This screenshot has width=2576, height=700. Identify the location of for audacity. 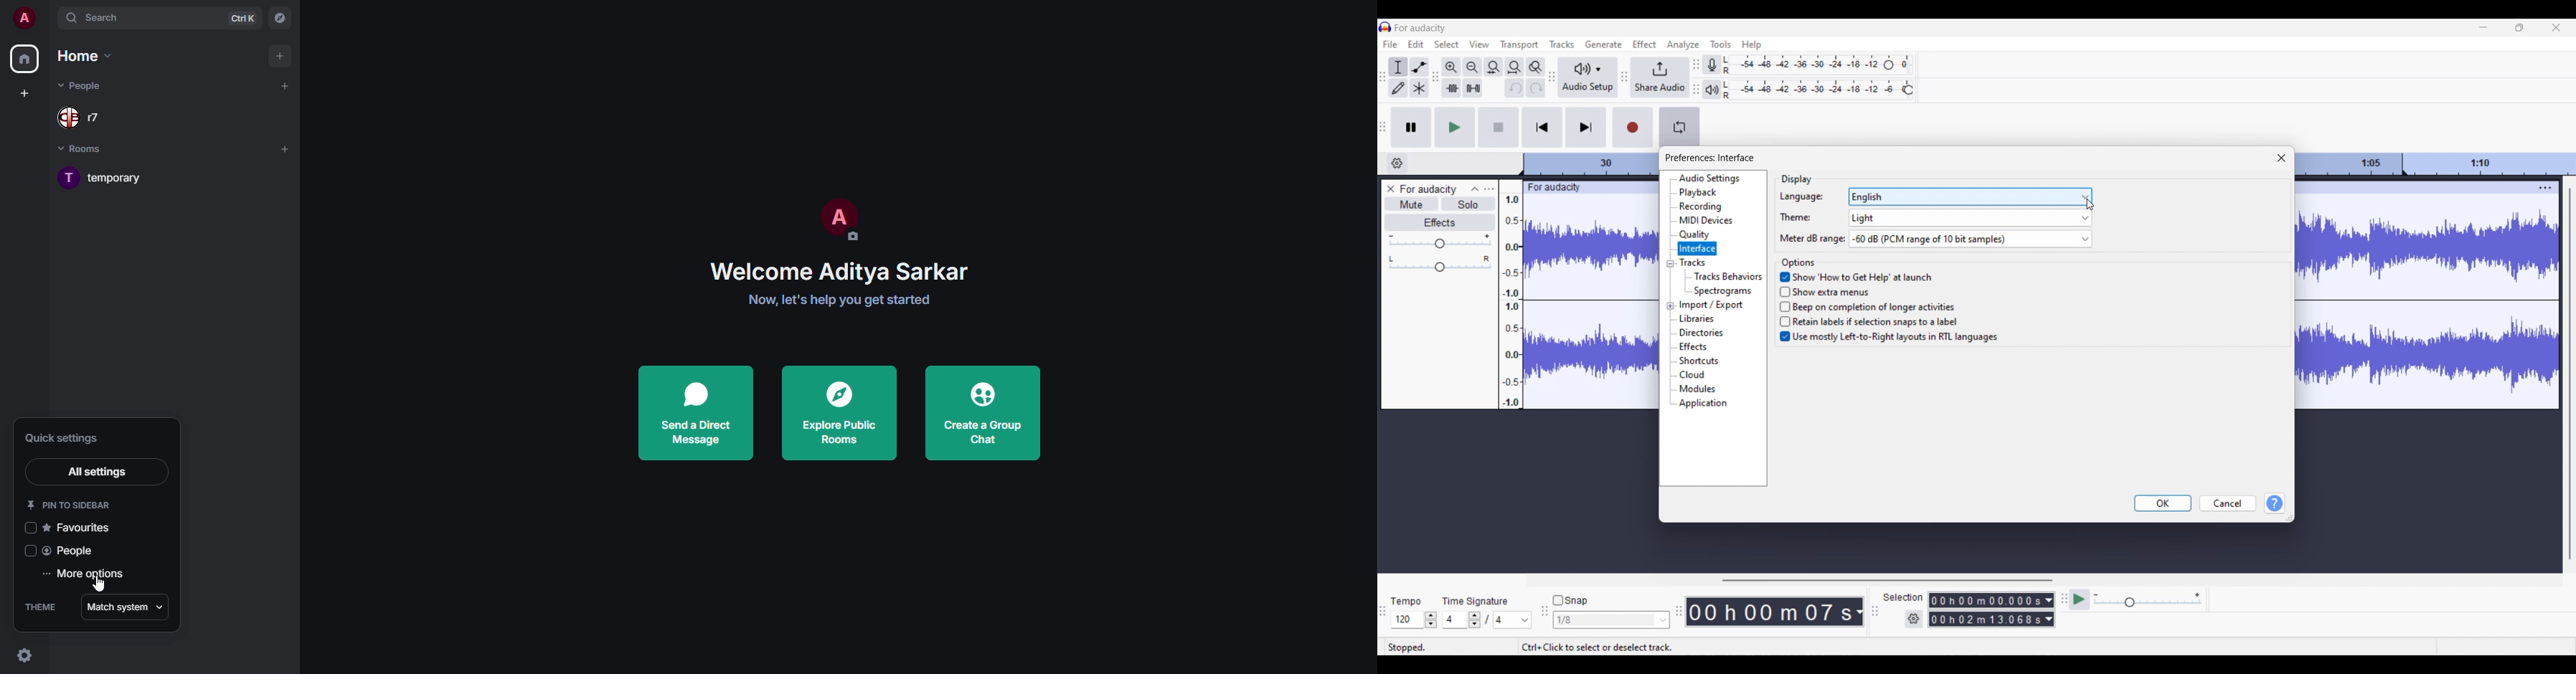
(1552, 187).